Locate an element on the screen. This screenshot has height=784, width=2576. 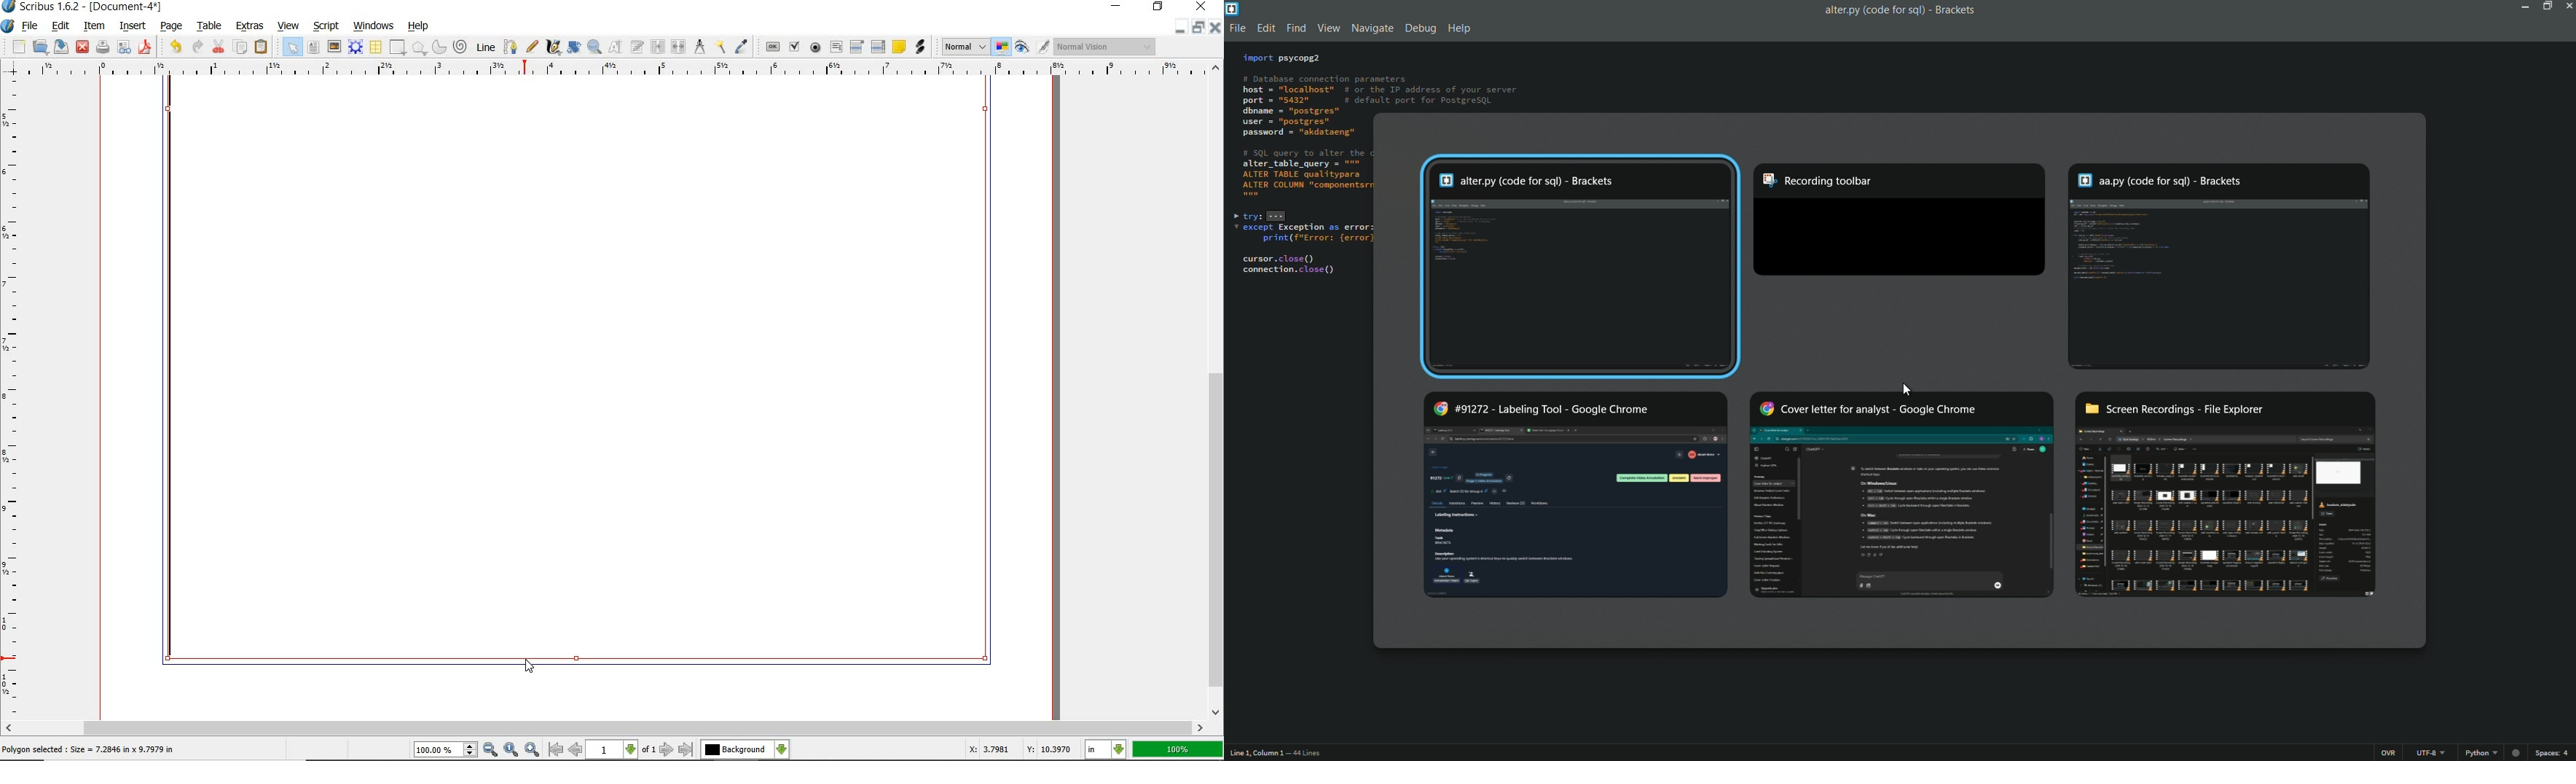
cut is located at coordinates (219, 46).